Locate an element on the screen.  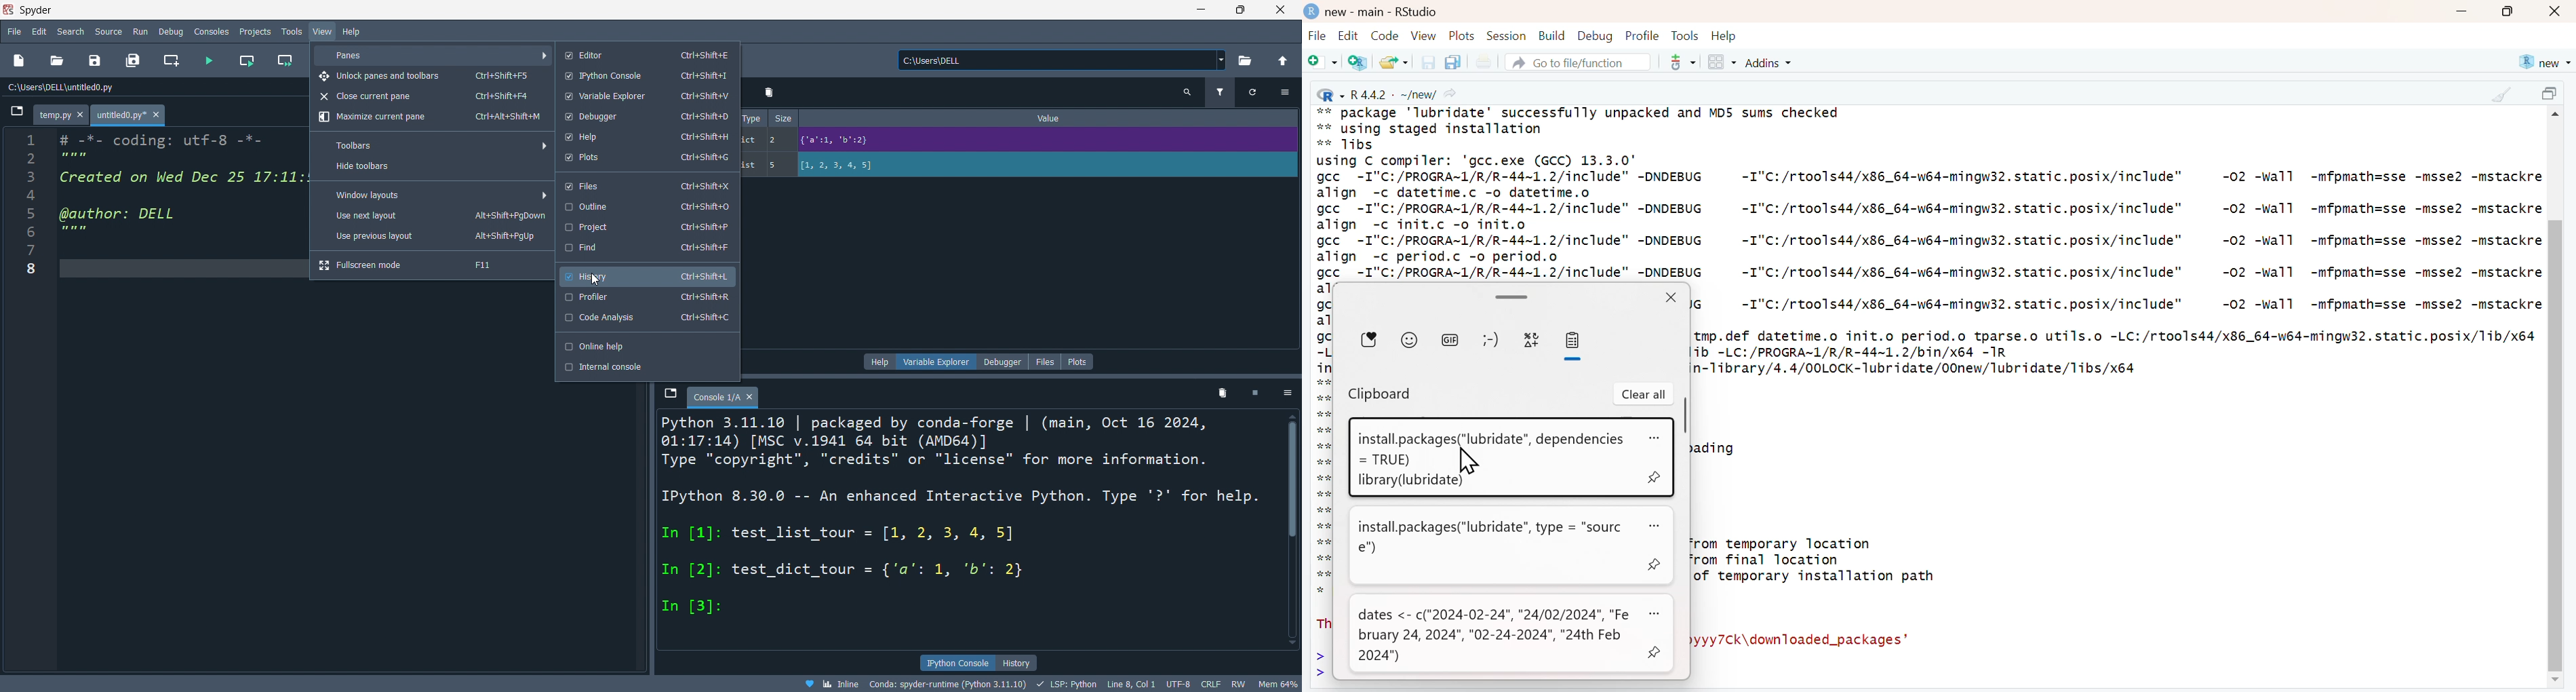
Code is located at coordinates (1383, 35).